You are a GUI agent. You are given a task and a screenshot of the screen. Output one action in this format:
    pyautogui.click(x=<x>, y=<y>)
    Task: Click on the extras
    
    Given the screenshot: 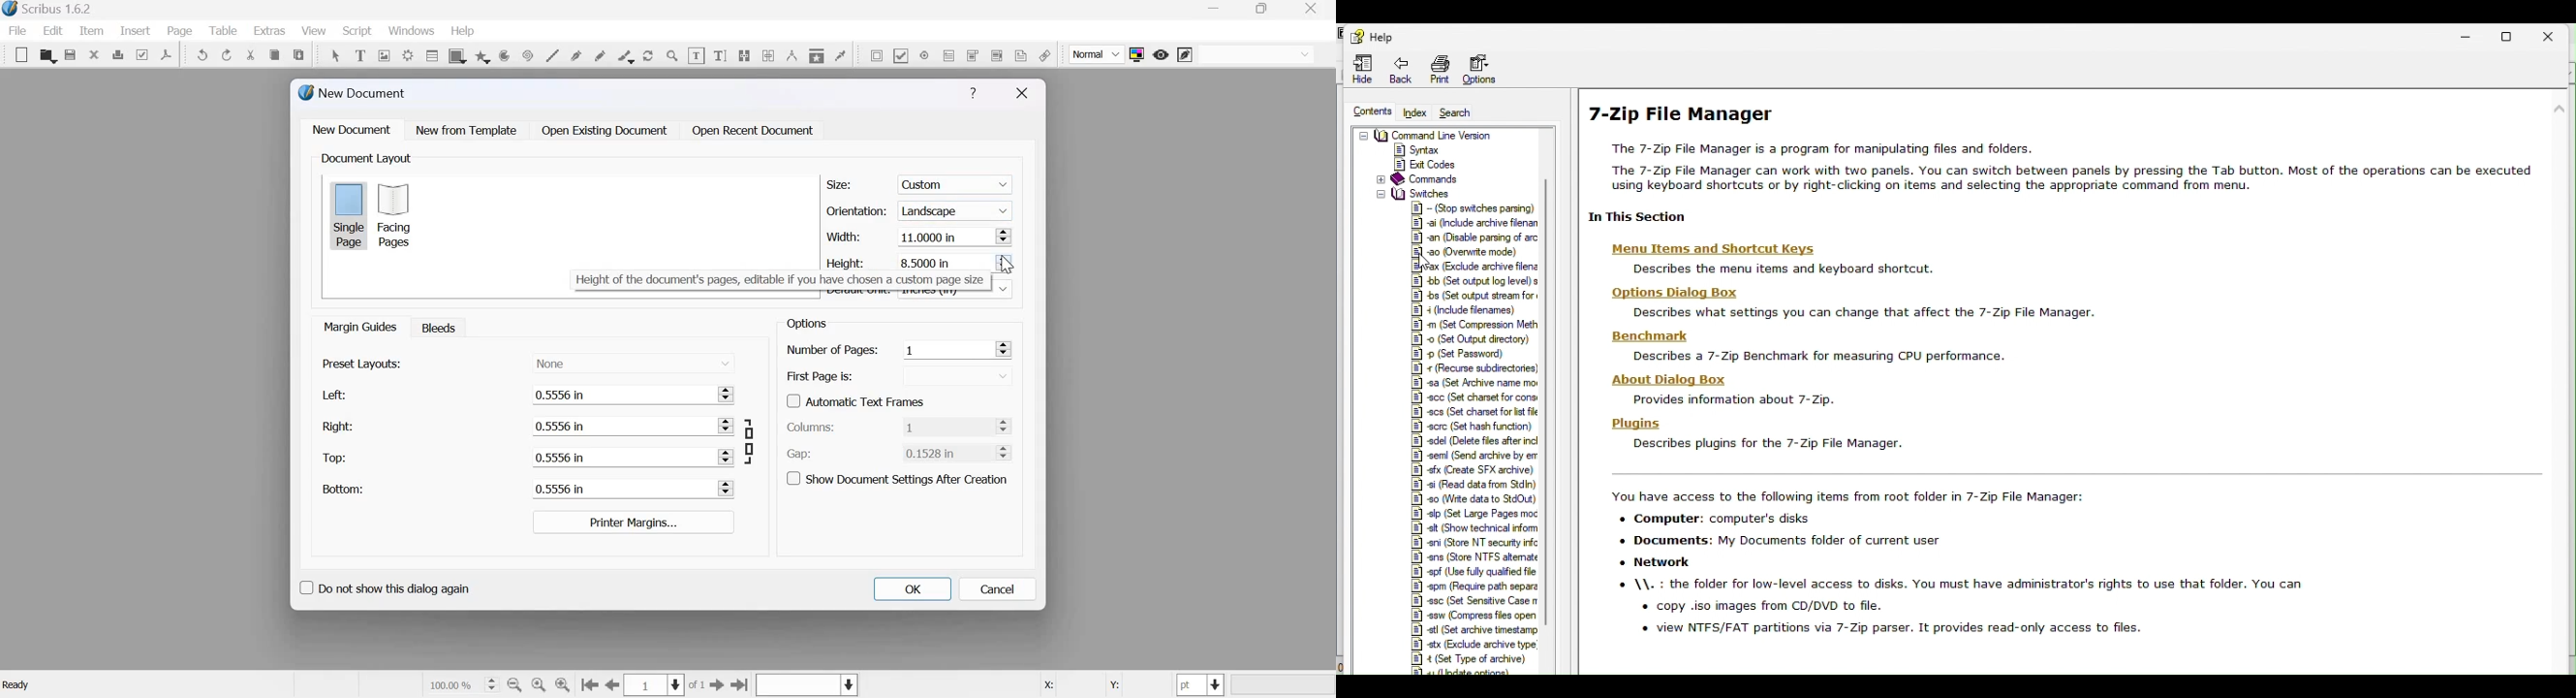 What is the action you would take?
    pyautogui.click(x=270, y=31)
    